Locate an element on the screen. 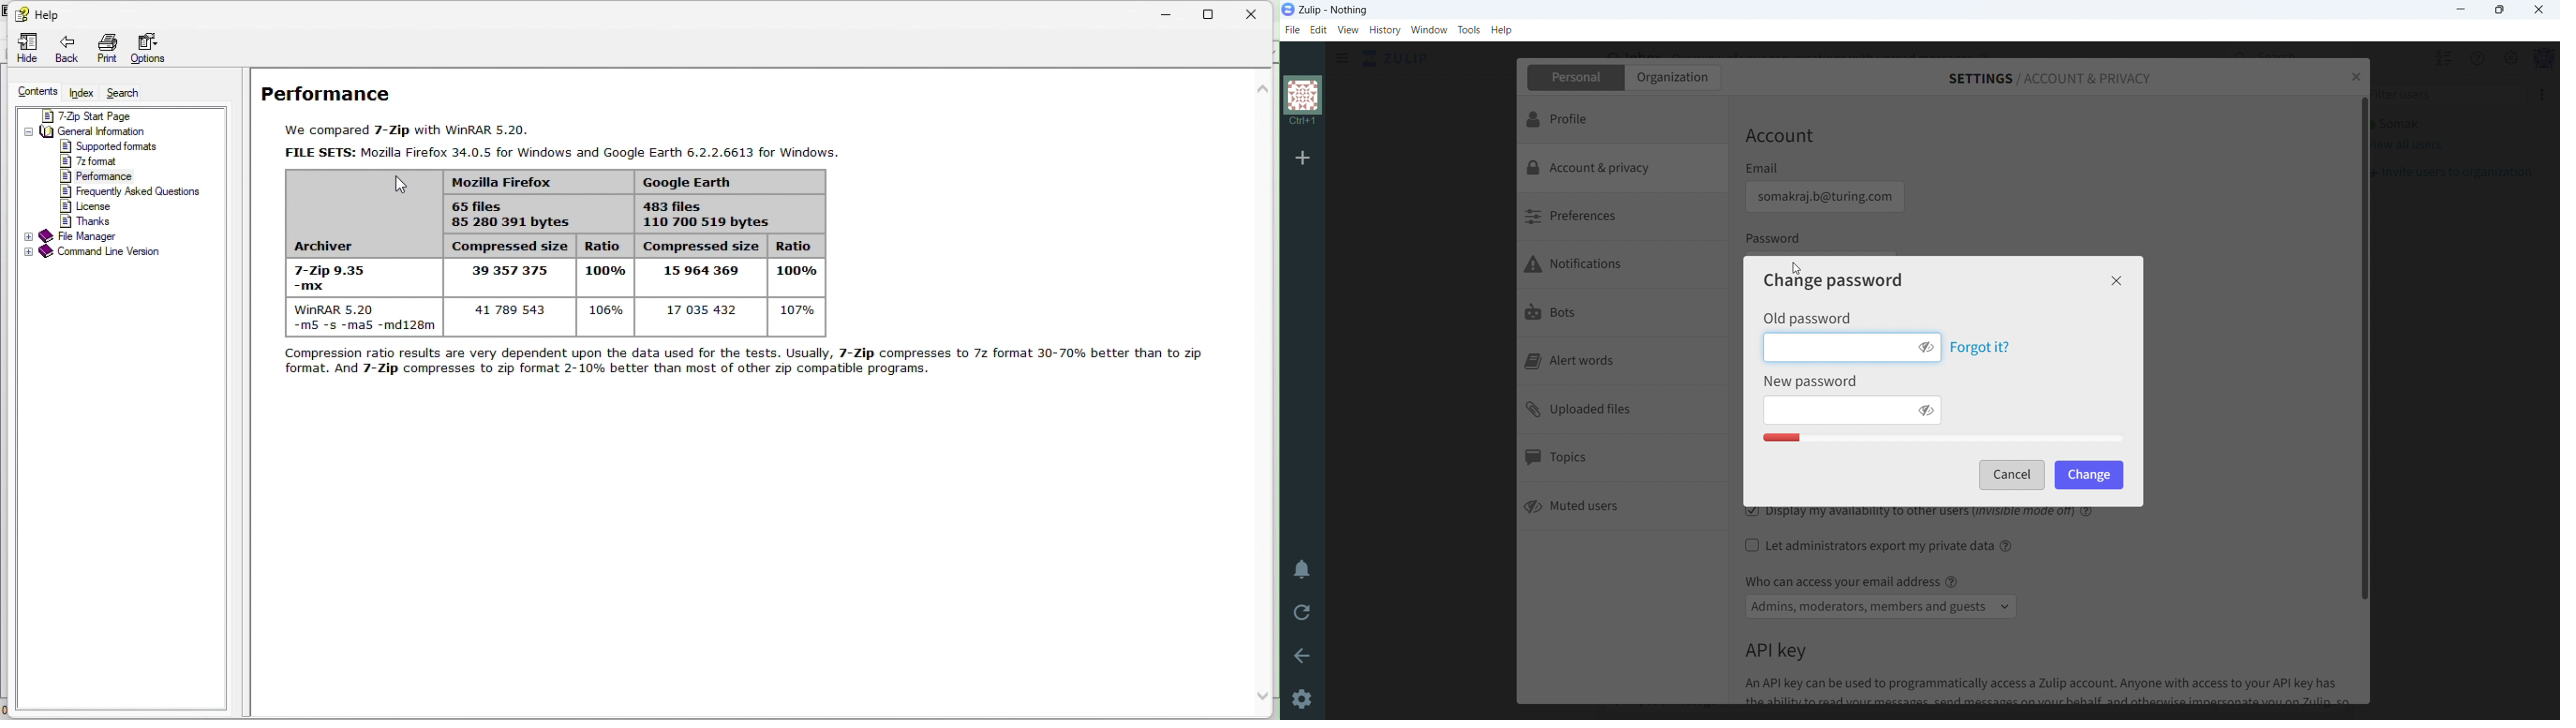 The height and width of the screenshot is (728, 2576). let administrators export my private data is located at coordinates (1869, 545).